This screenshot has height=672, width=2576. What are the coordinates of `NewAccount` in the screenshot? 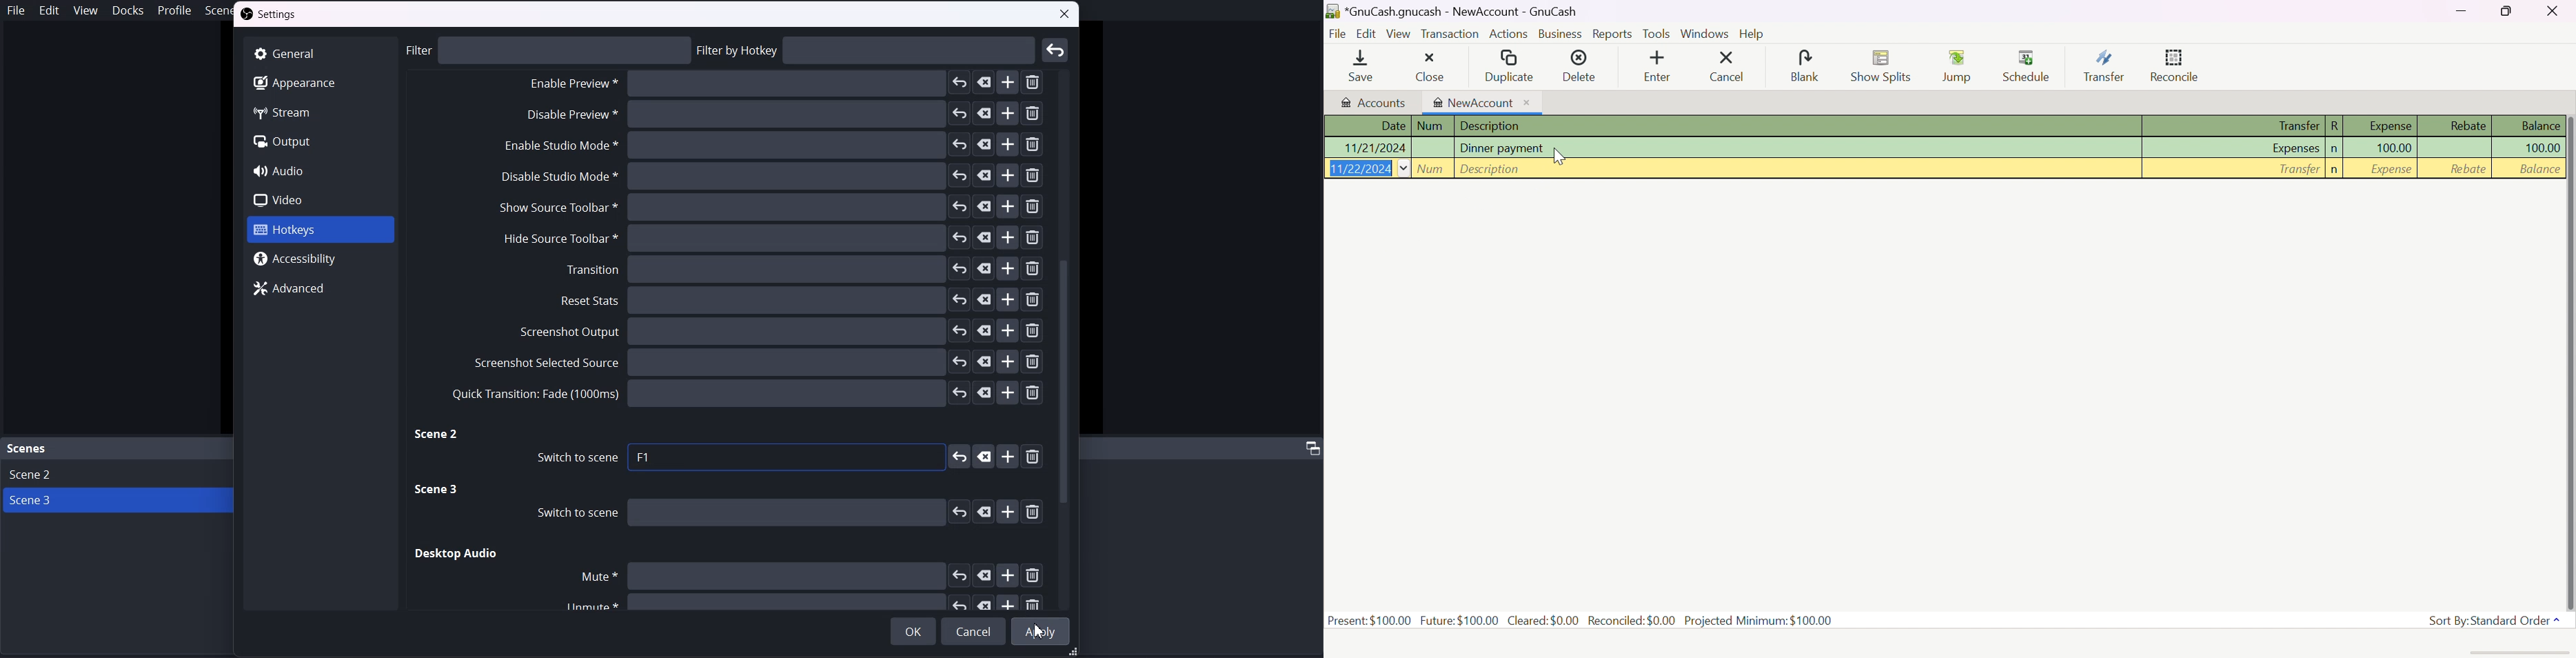 It's located at (1482, 103).